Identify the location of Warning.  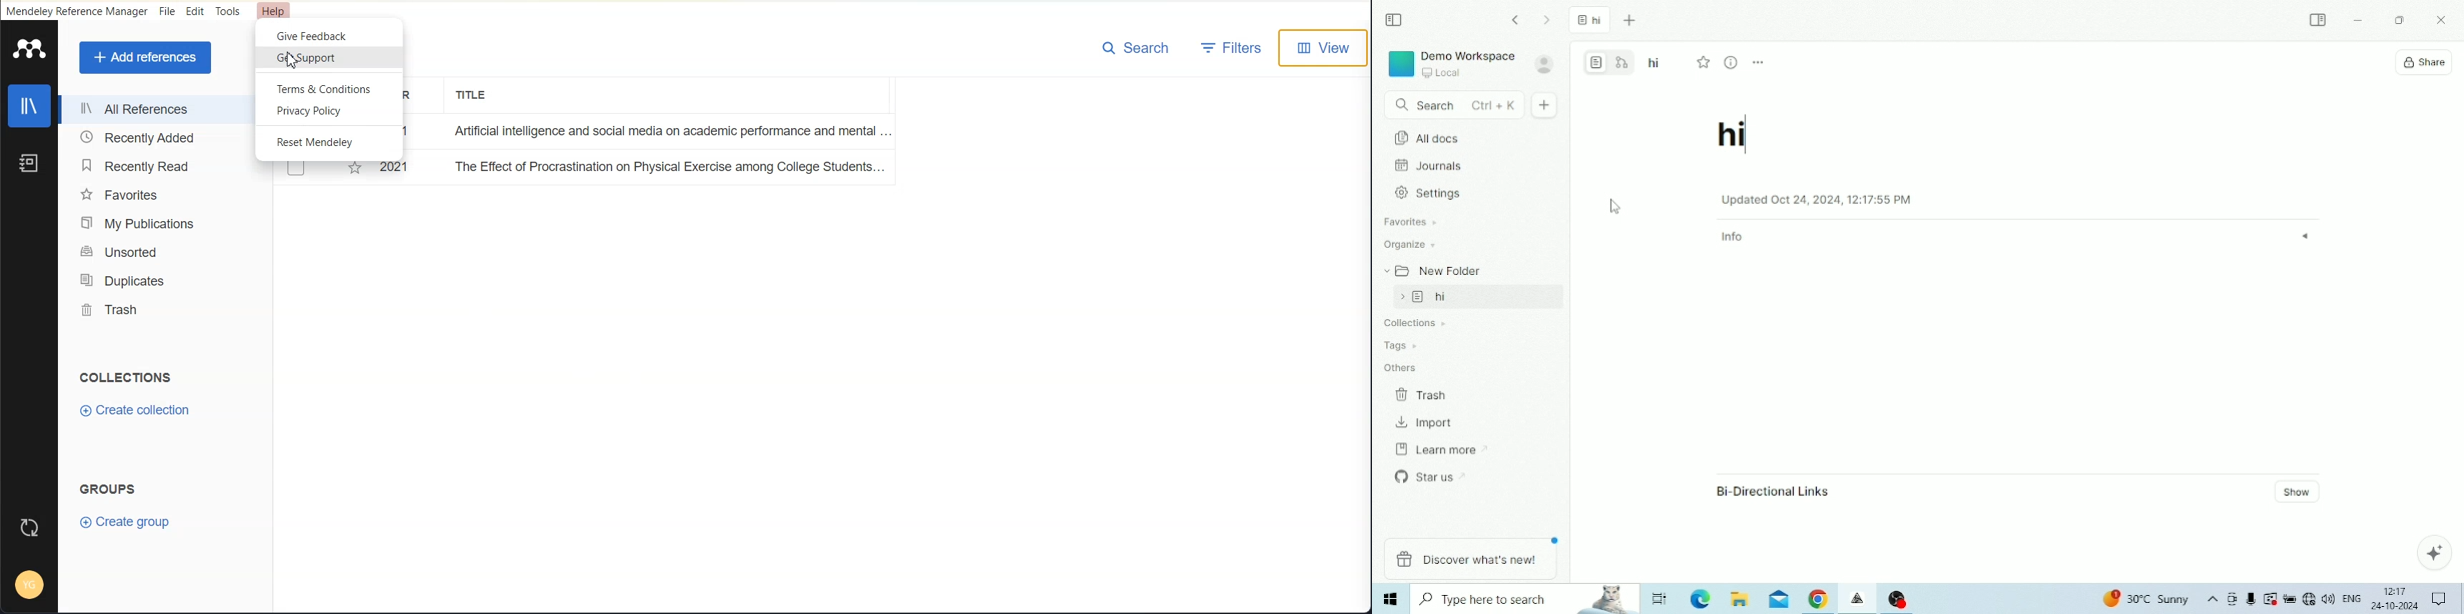
(2270, 598).